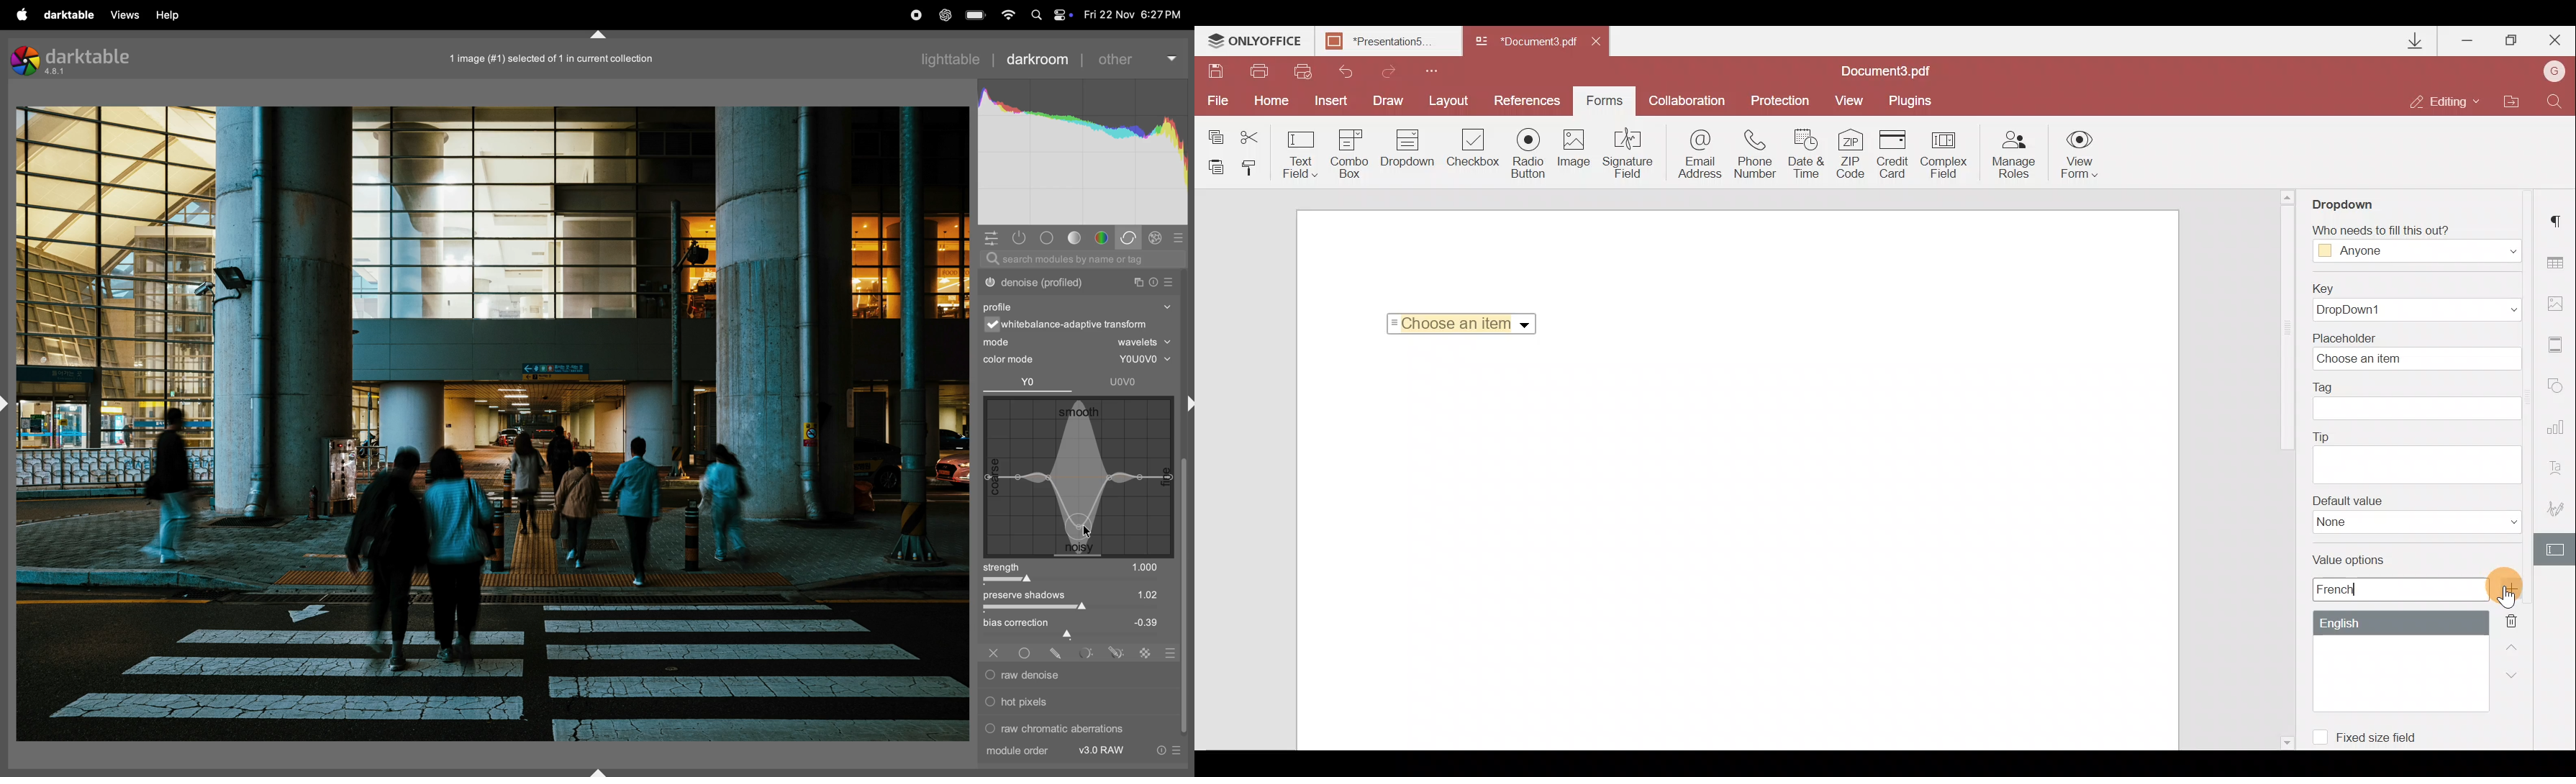 Image resolution: width=2576 pixels, height=784 pixels. What do you see at coordinates (1052, 751) in the screenshot?
I see `module order` at bounding box center [1052, 751].